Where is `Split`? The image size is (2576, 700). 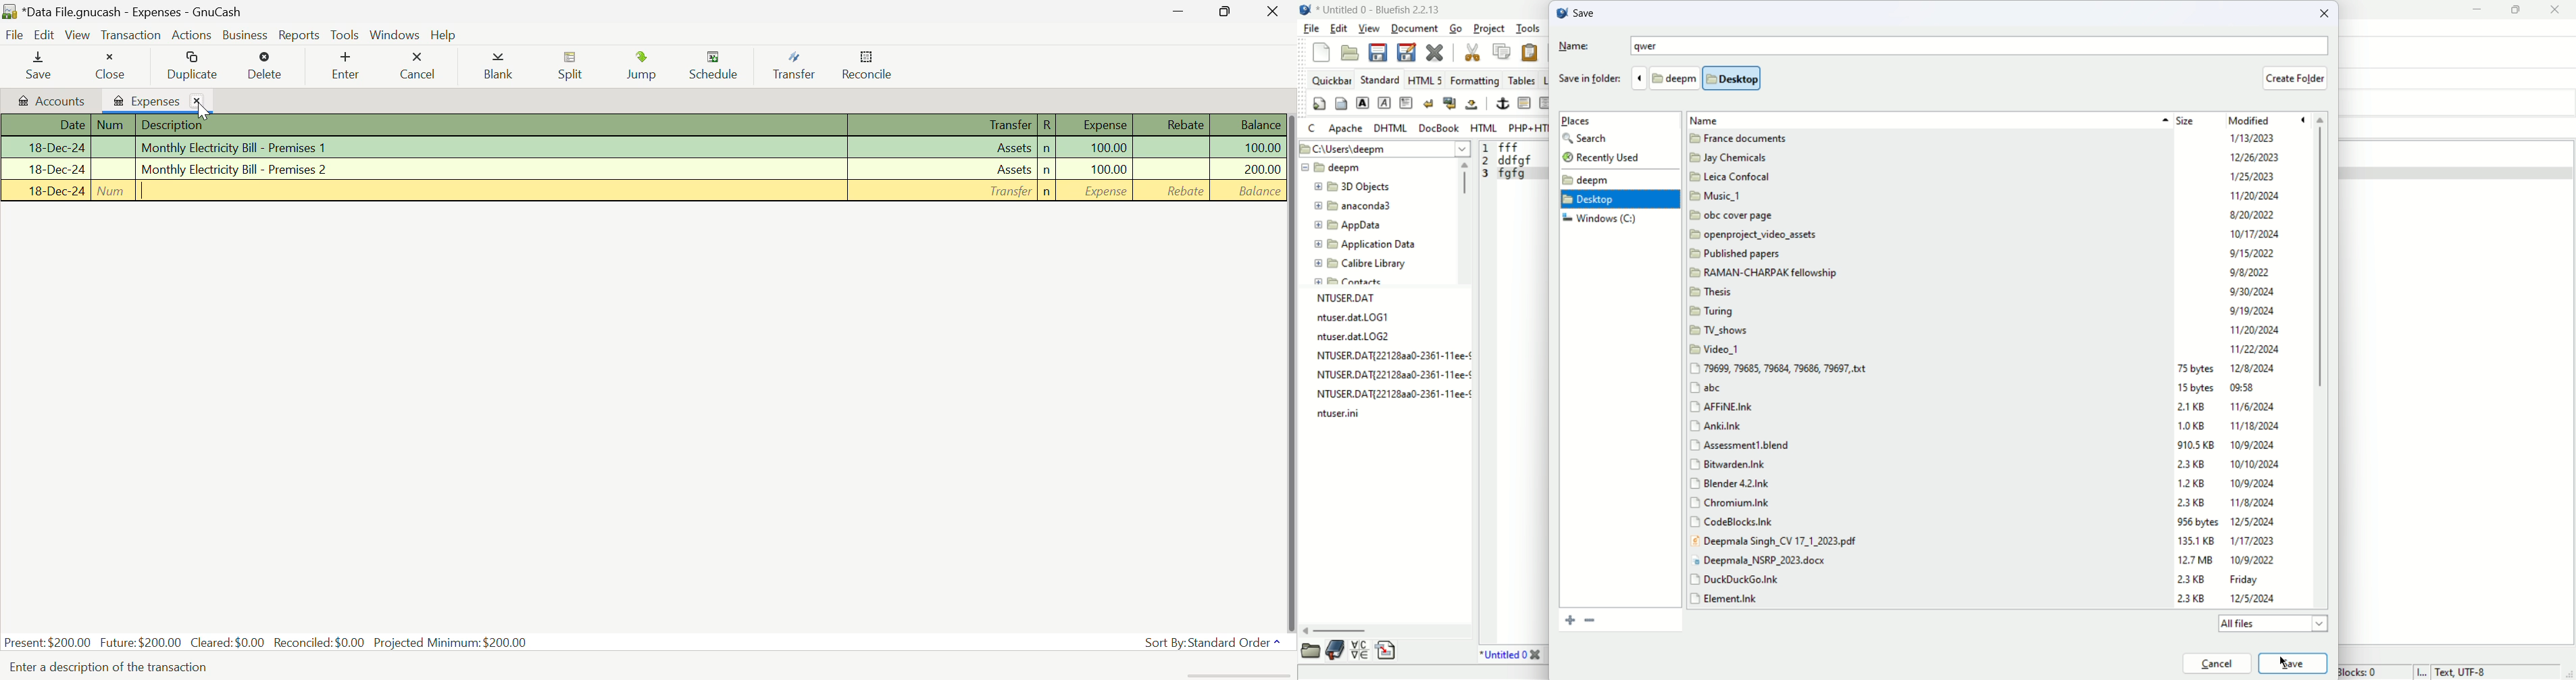
Split is located at coordinates (570, 68).